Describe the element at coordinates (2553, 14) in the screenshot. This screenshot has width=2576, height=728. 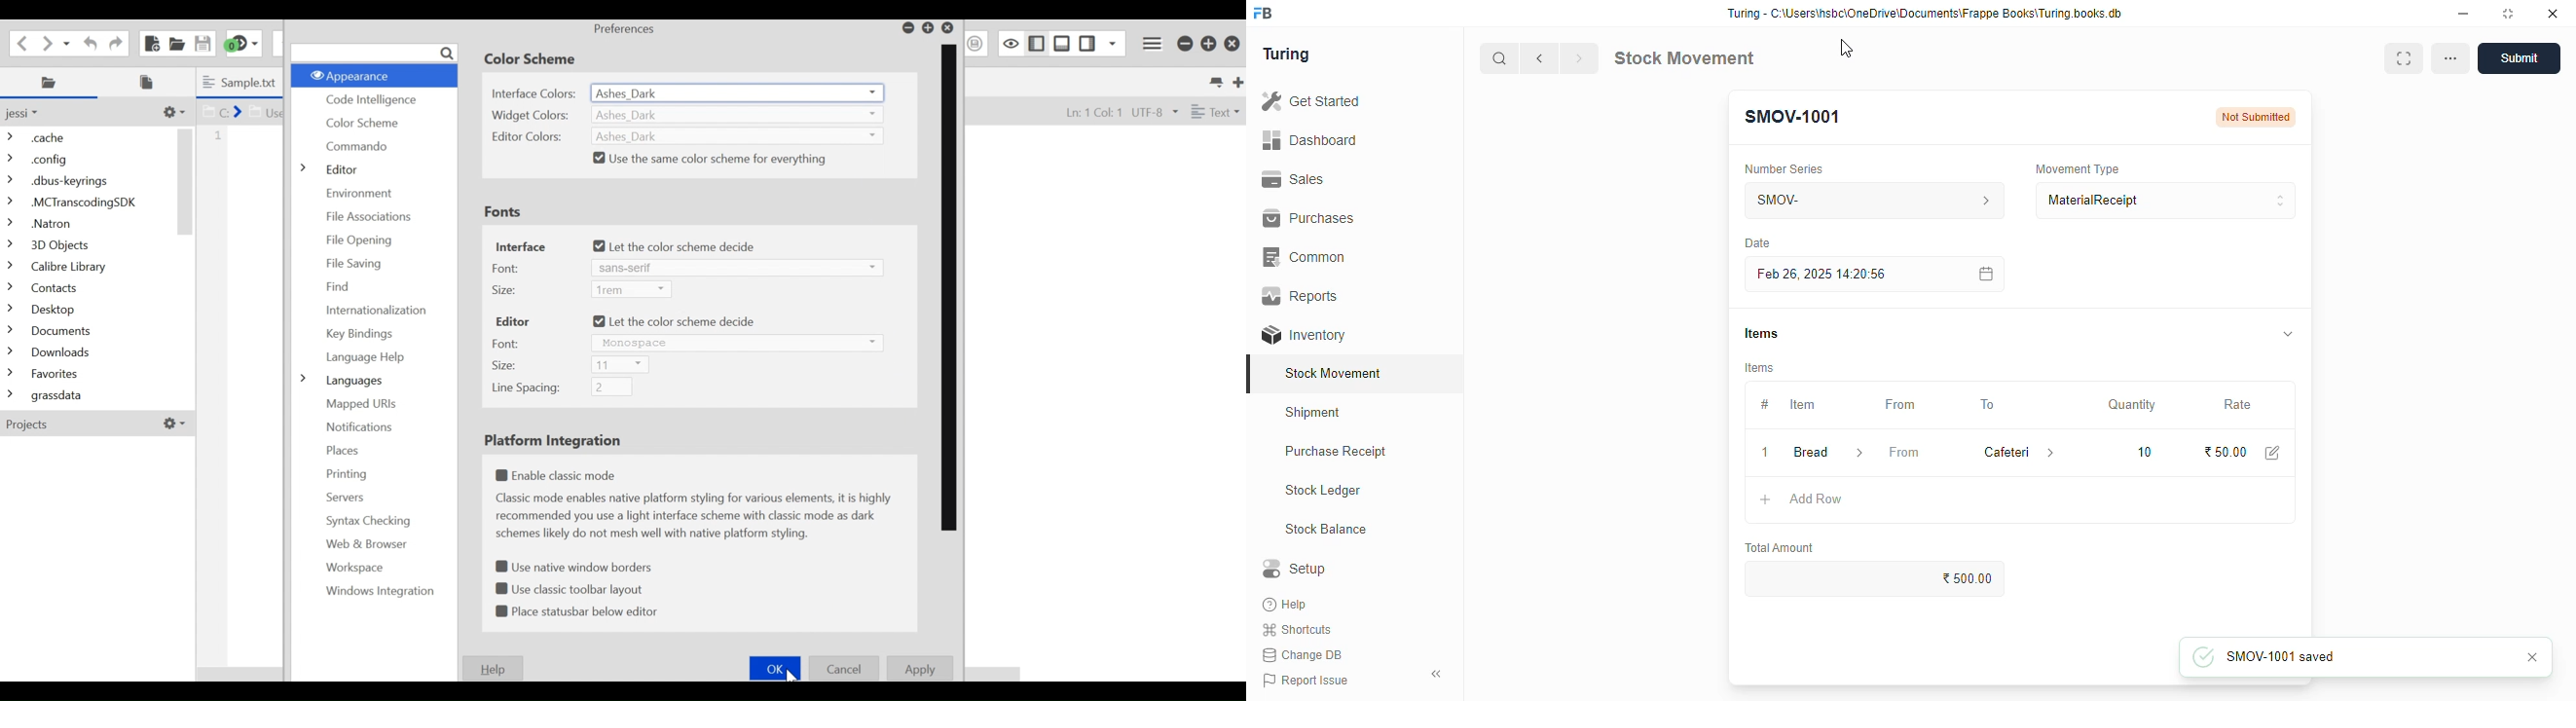
I see `close` at that location.